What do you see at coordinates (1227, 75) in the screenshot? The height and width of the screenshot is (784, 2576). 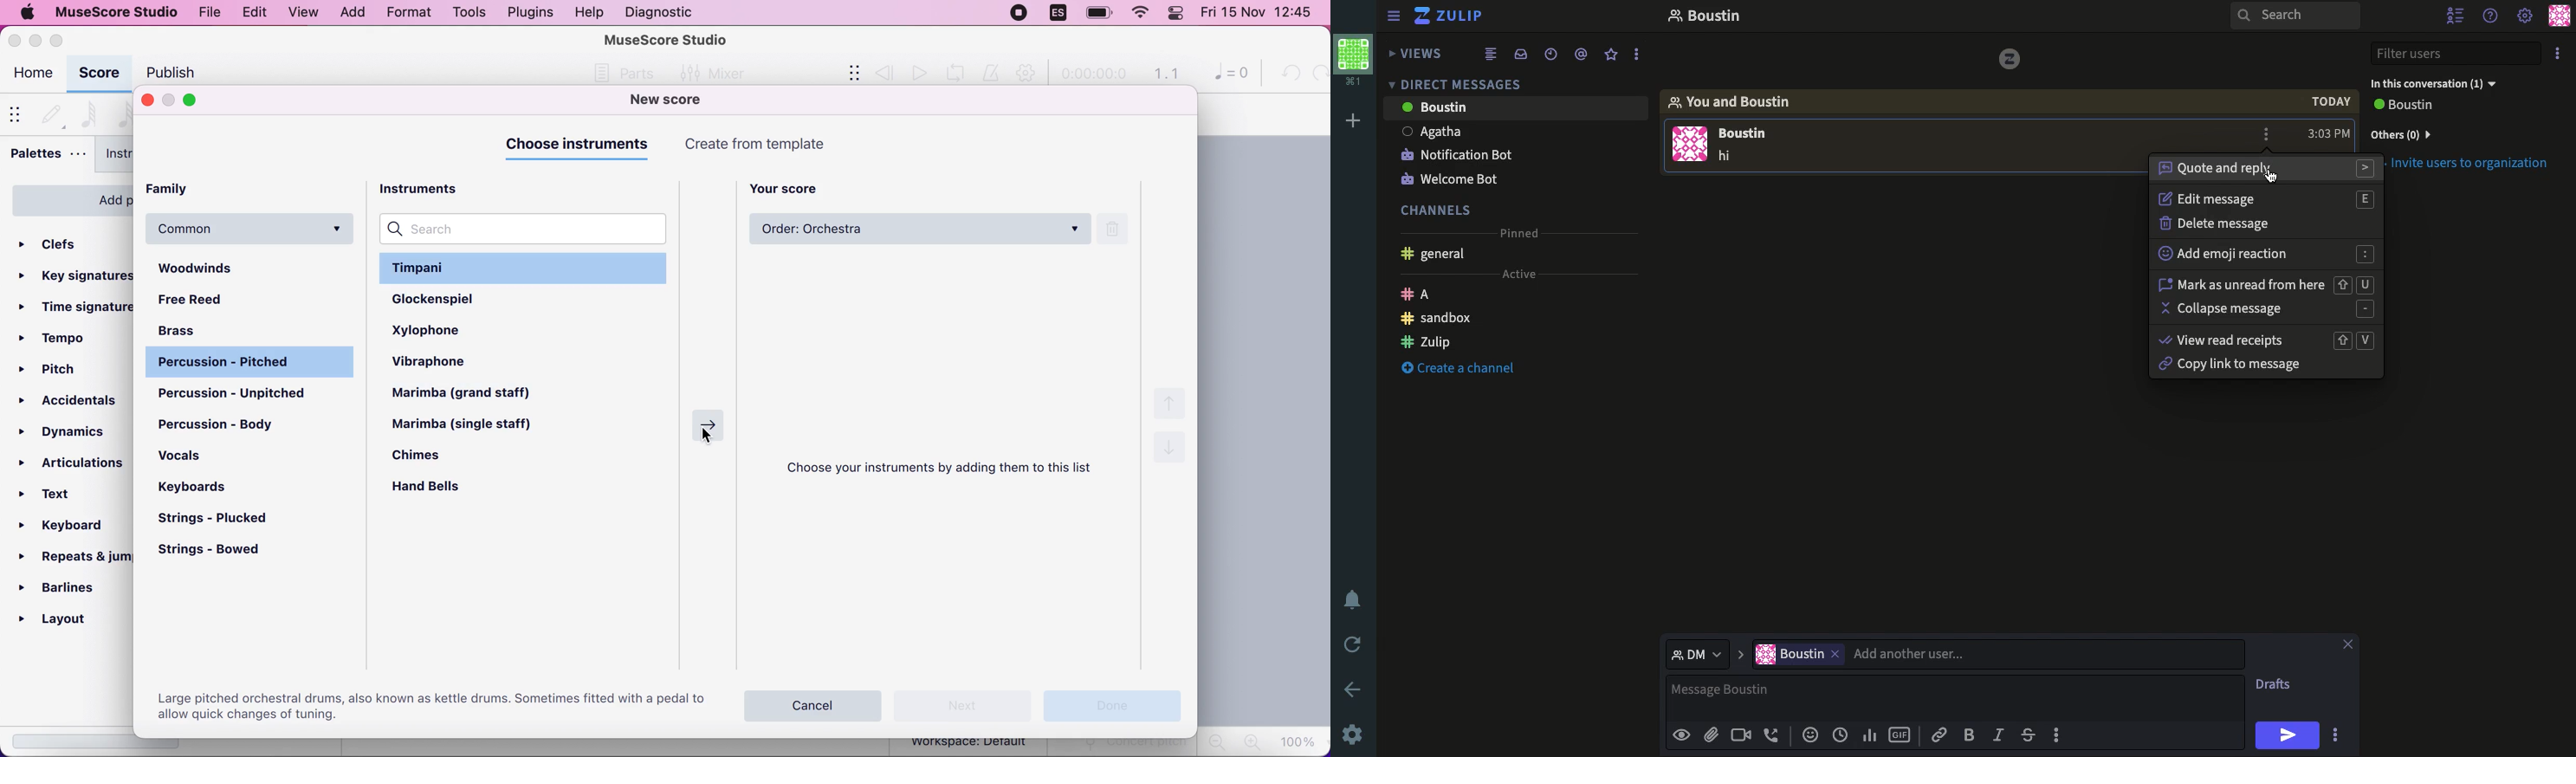 I see `0` at bounding box center [1227, 75].